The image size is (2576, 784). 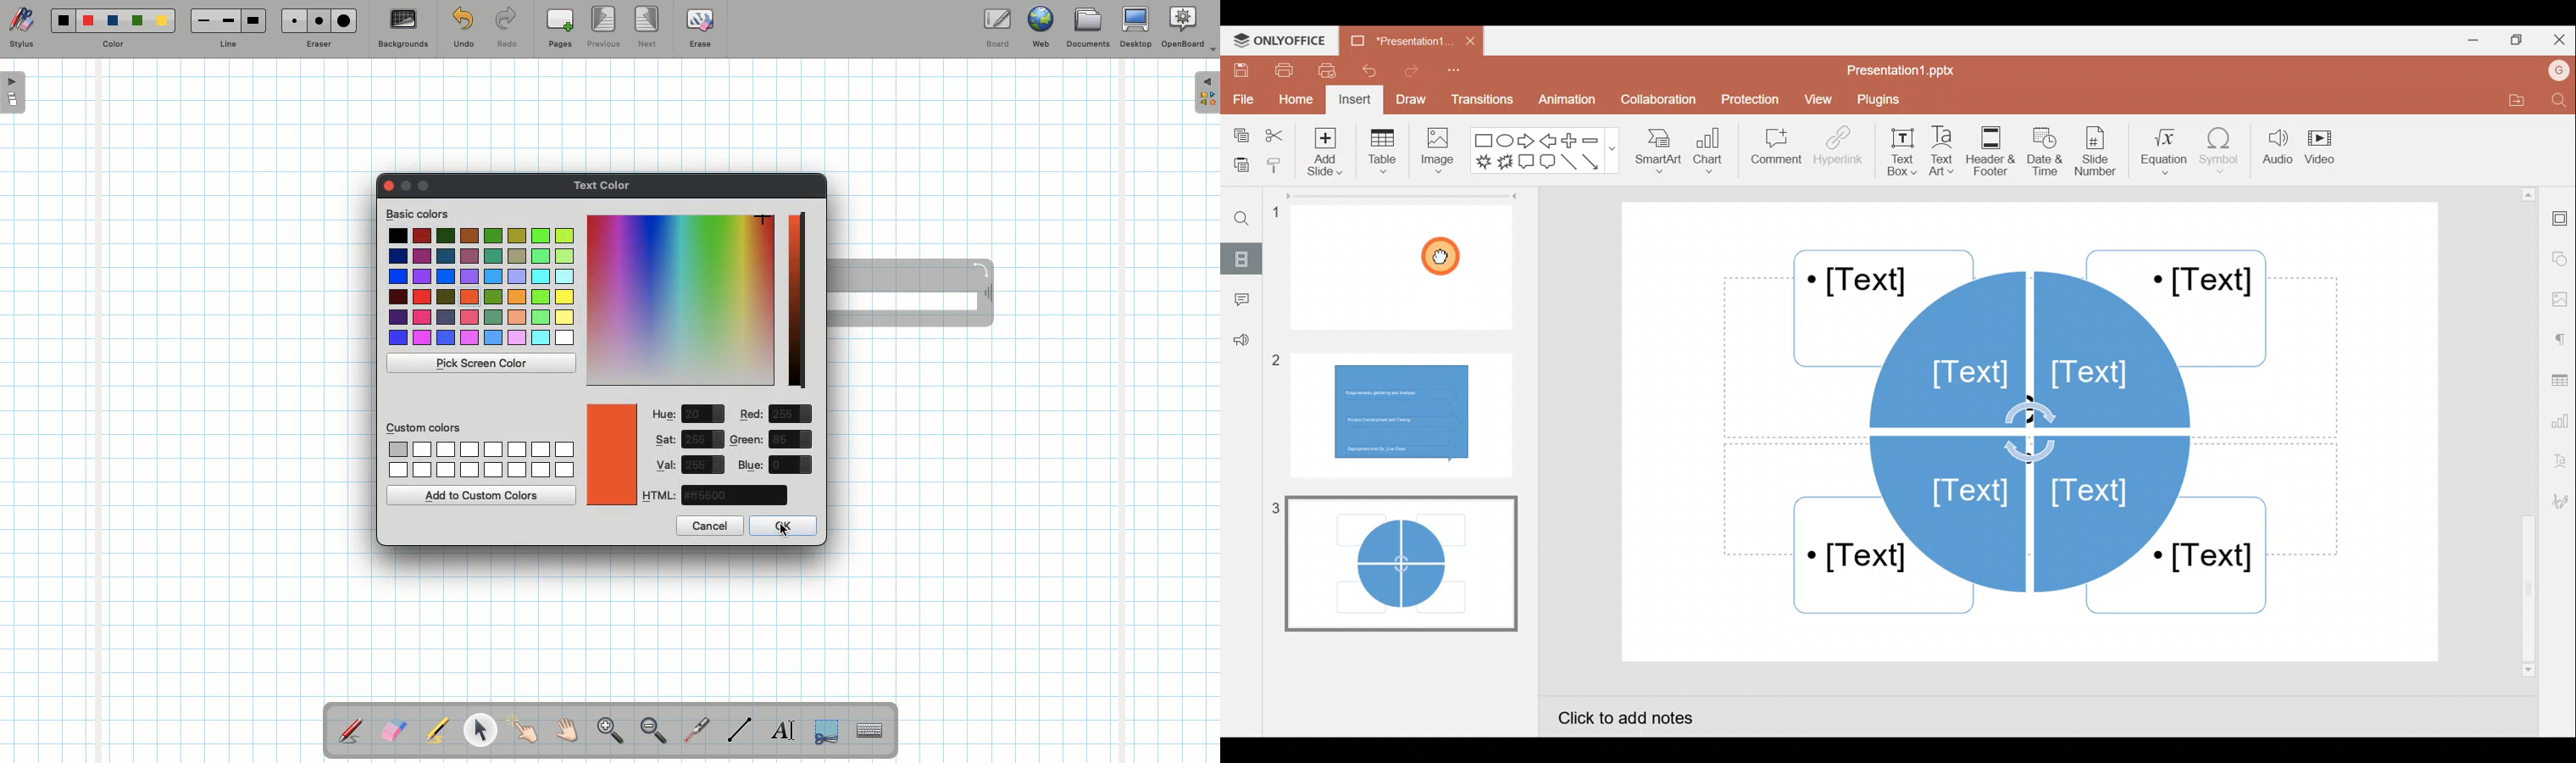 I want to click on Text box, so click(x=1898, y=152).